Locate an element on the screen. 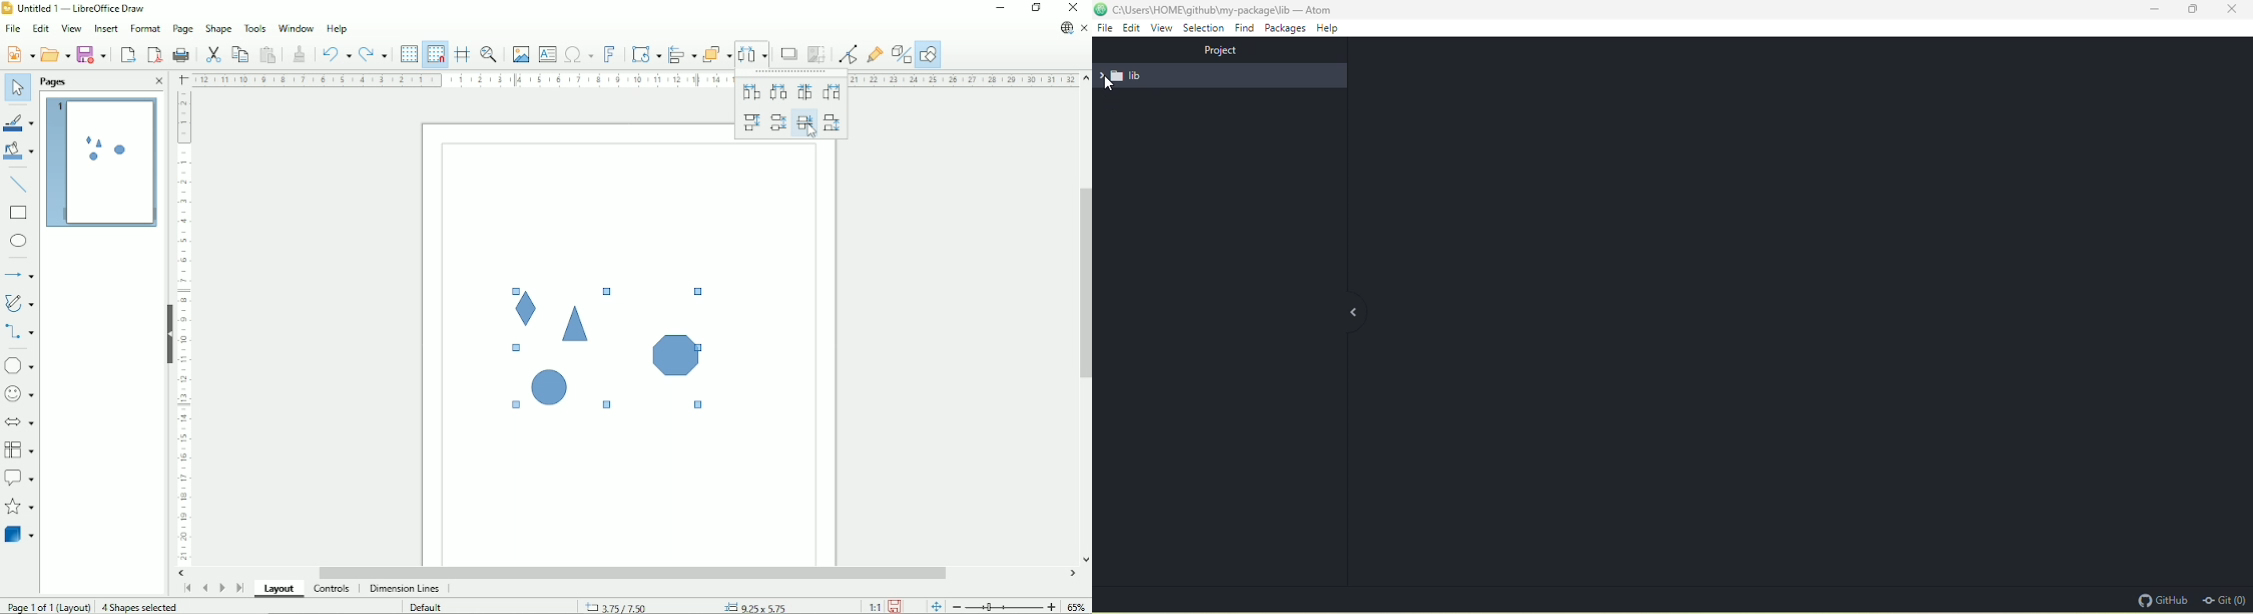 Image resolution: width=2268 pixels, height=616 pixels. Ellipse is located at coordinates (19, 241).